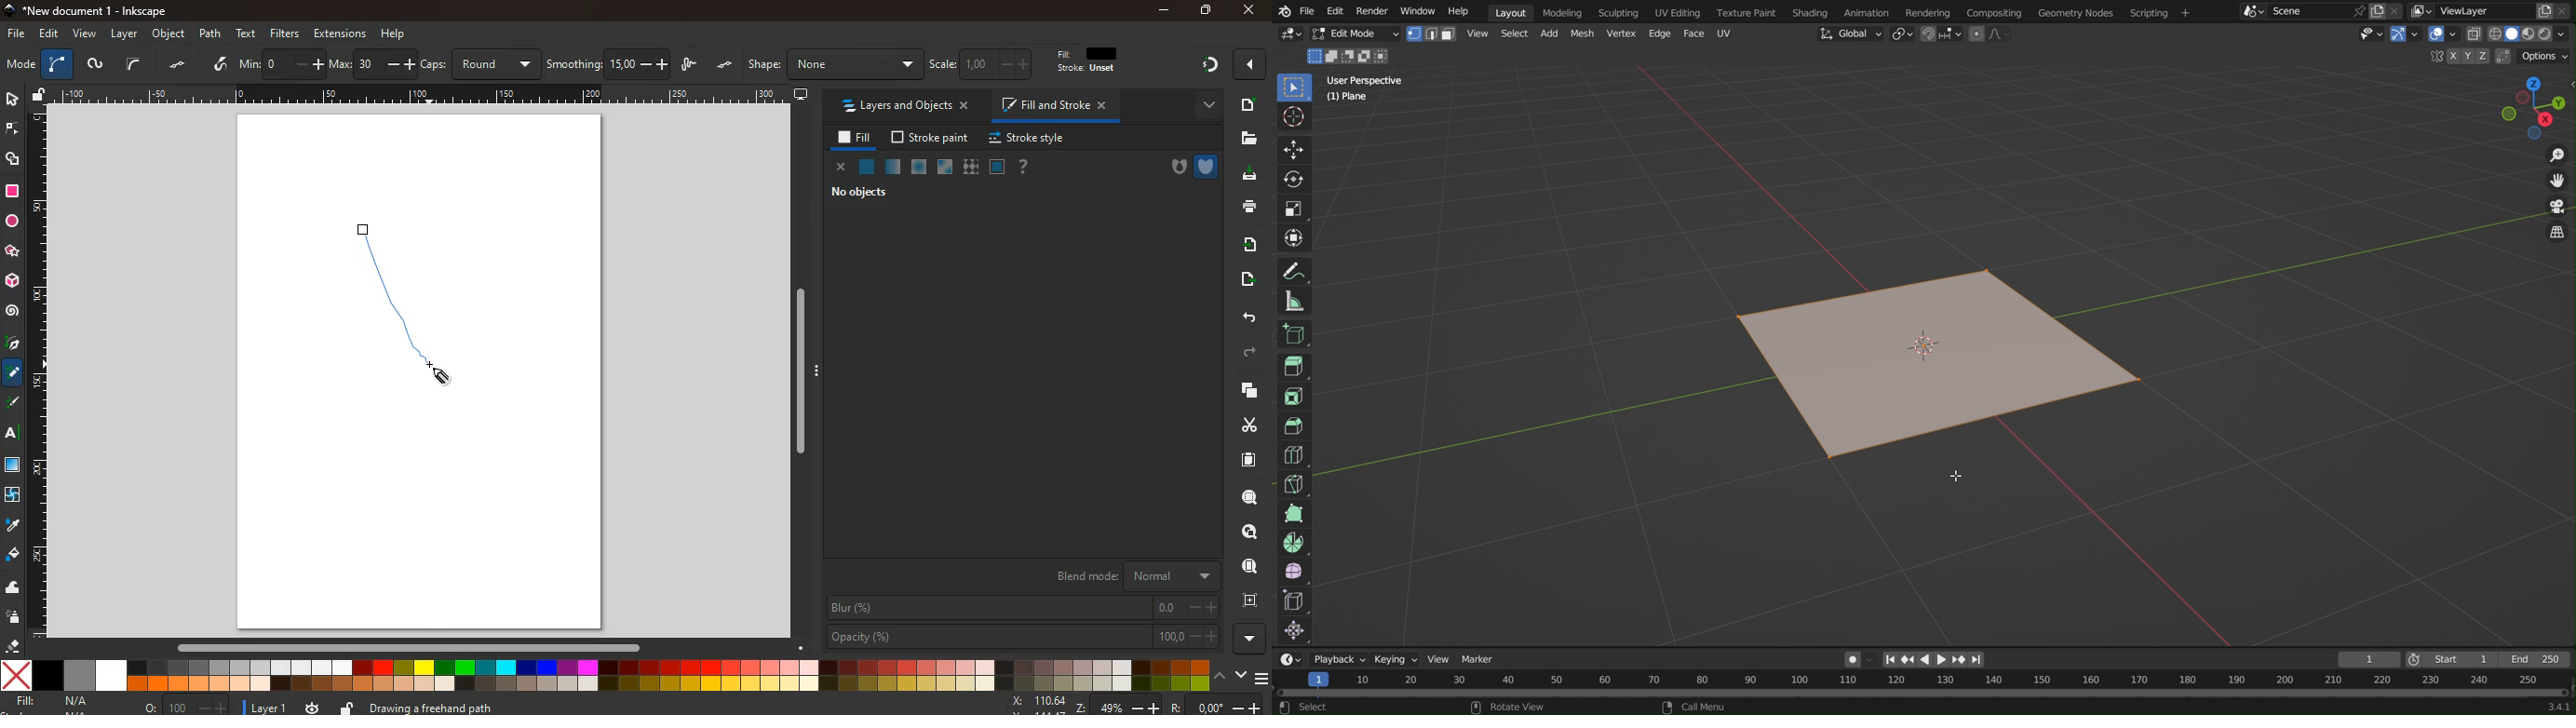 Image resolution: width=2576 pixels, height=728 pixels. I want to click on time, so click(312, 707).